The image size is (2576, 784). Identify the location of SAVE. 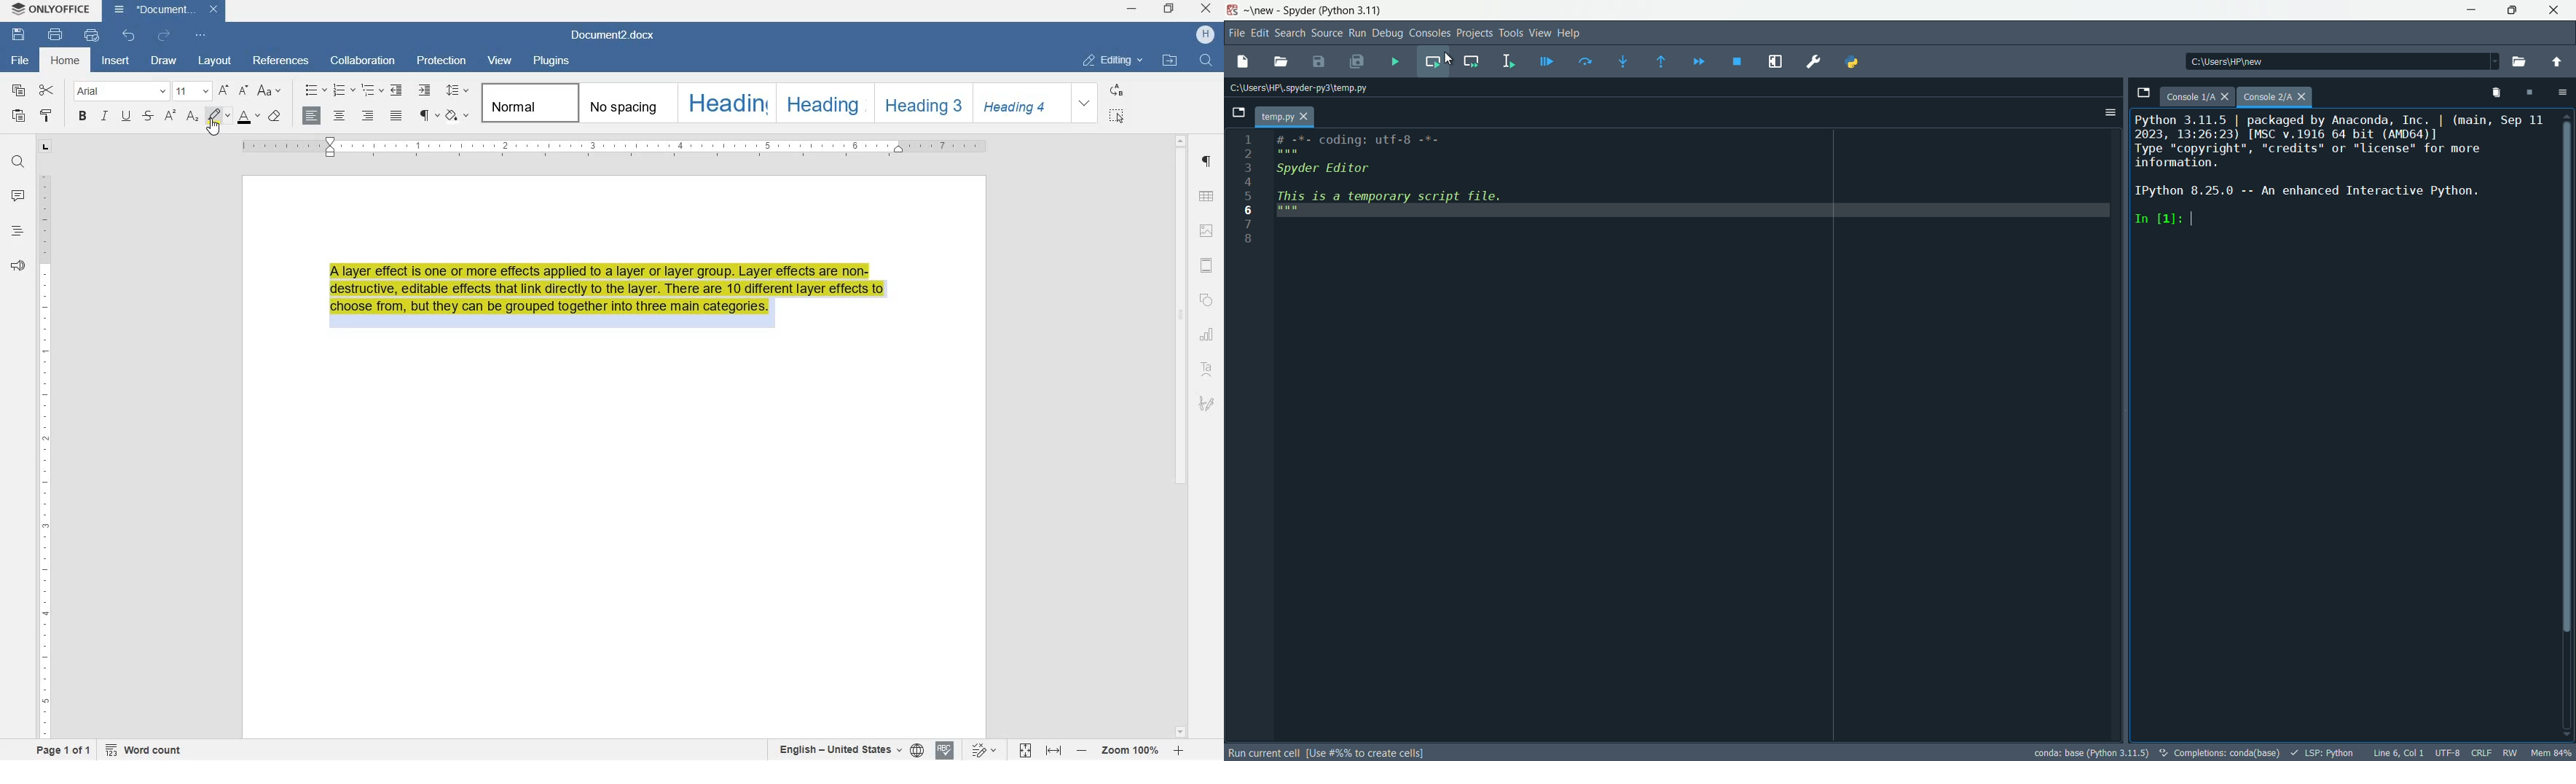
(18, 34).